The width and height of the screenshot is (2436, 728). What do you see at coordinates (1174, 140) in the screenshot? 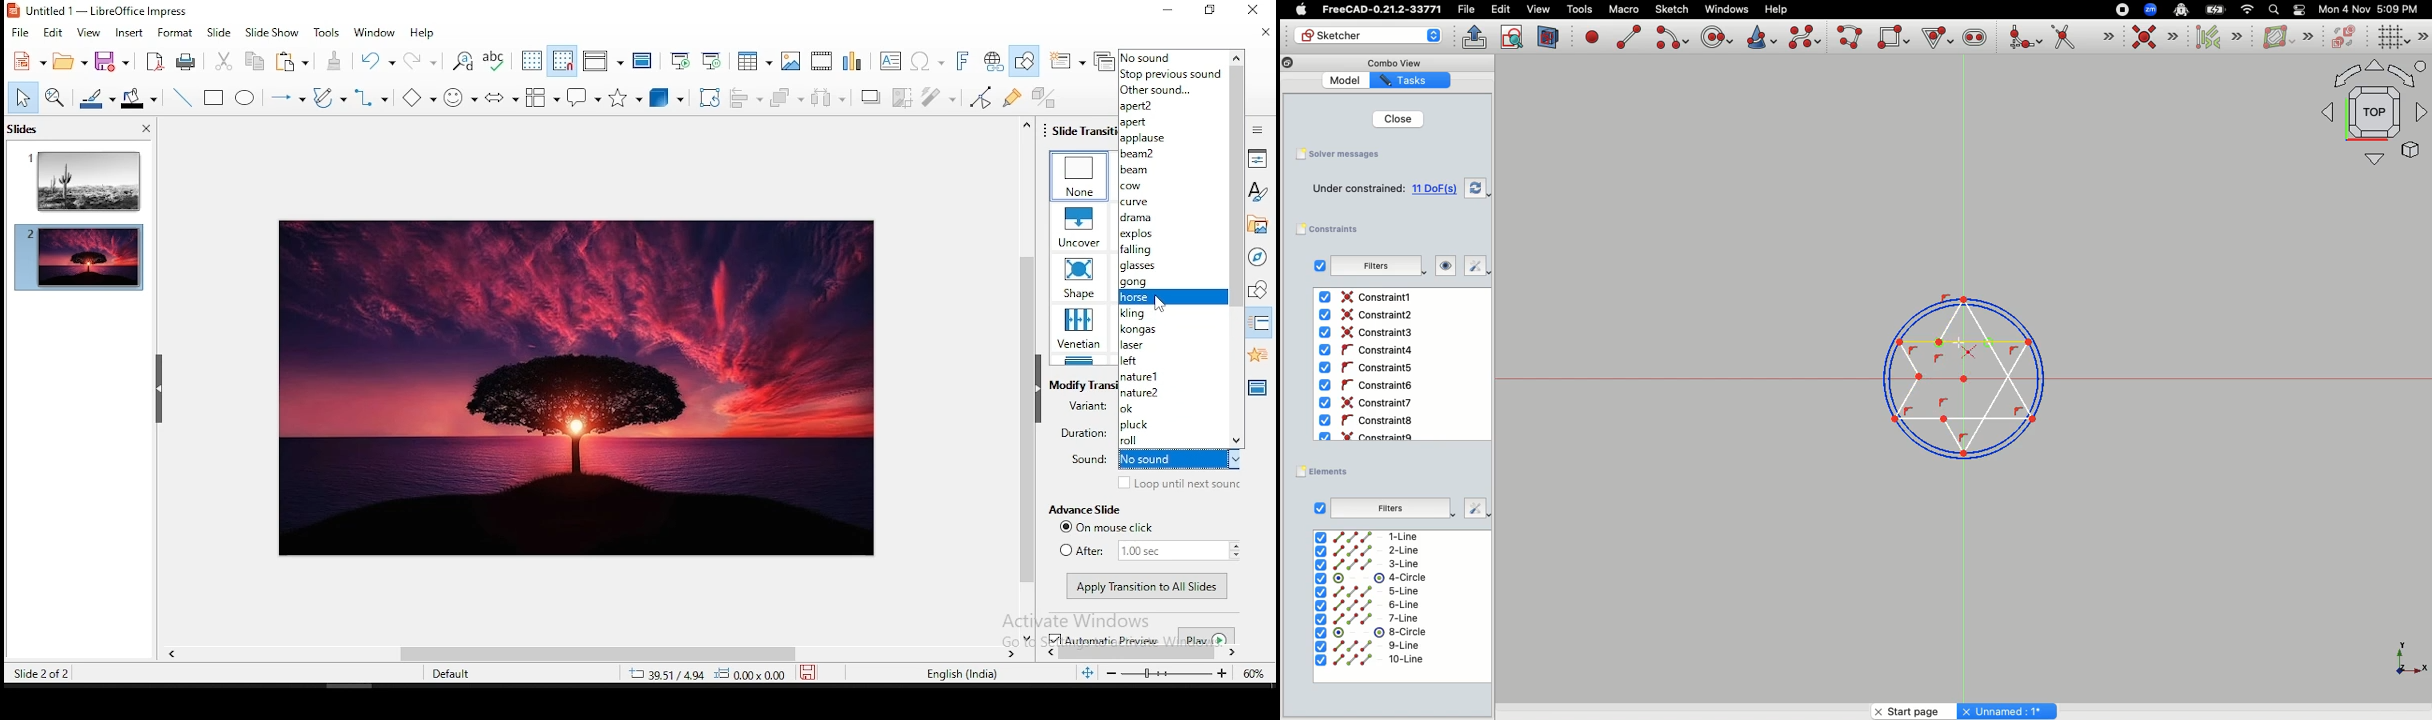
I see `applause` at bounding box center [1174, 140].